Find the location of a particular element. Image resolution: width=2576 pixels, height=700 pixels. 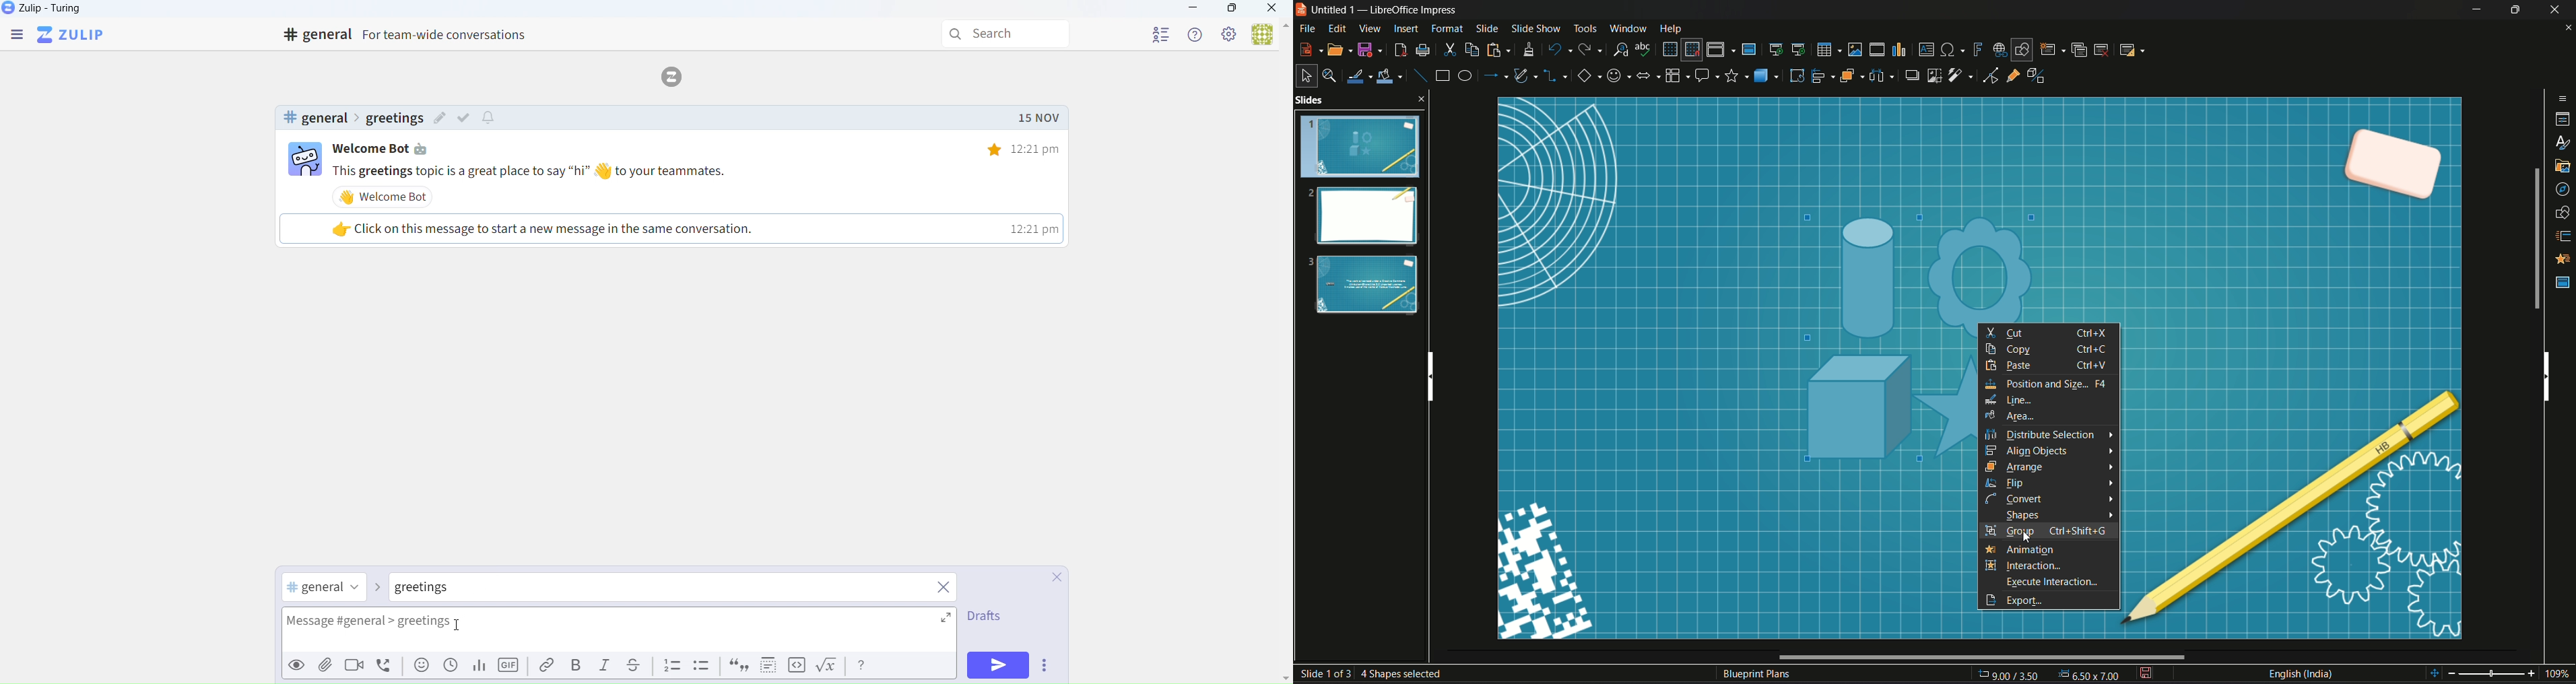

Window is located at coordinates (1625, 27).